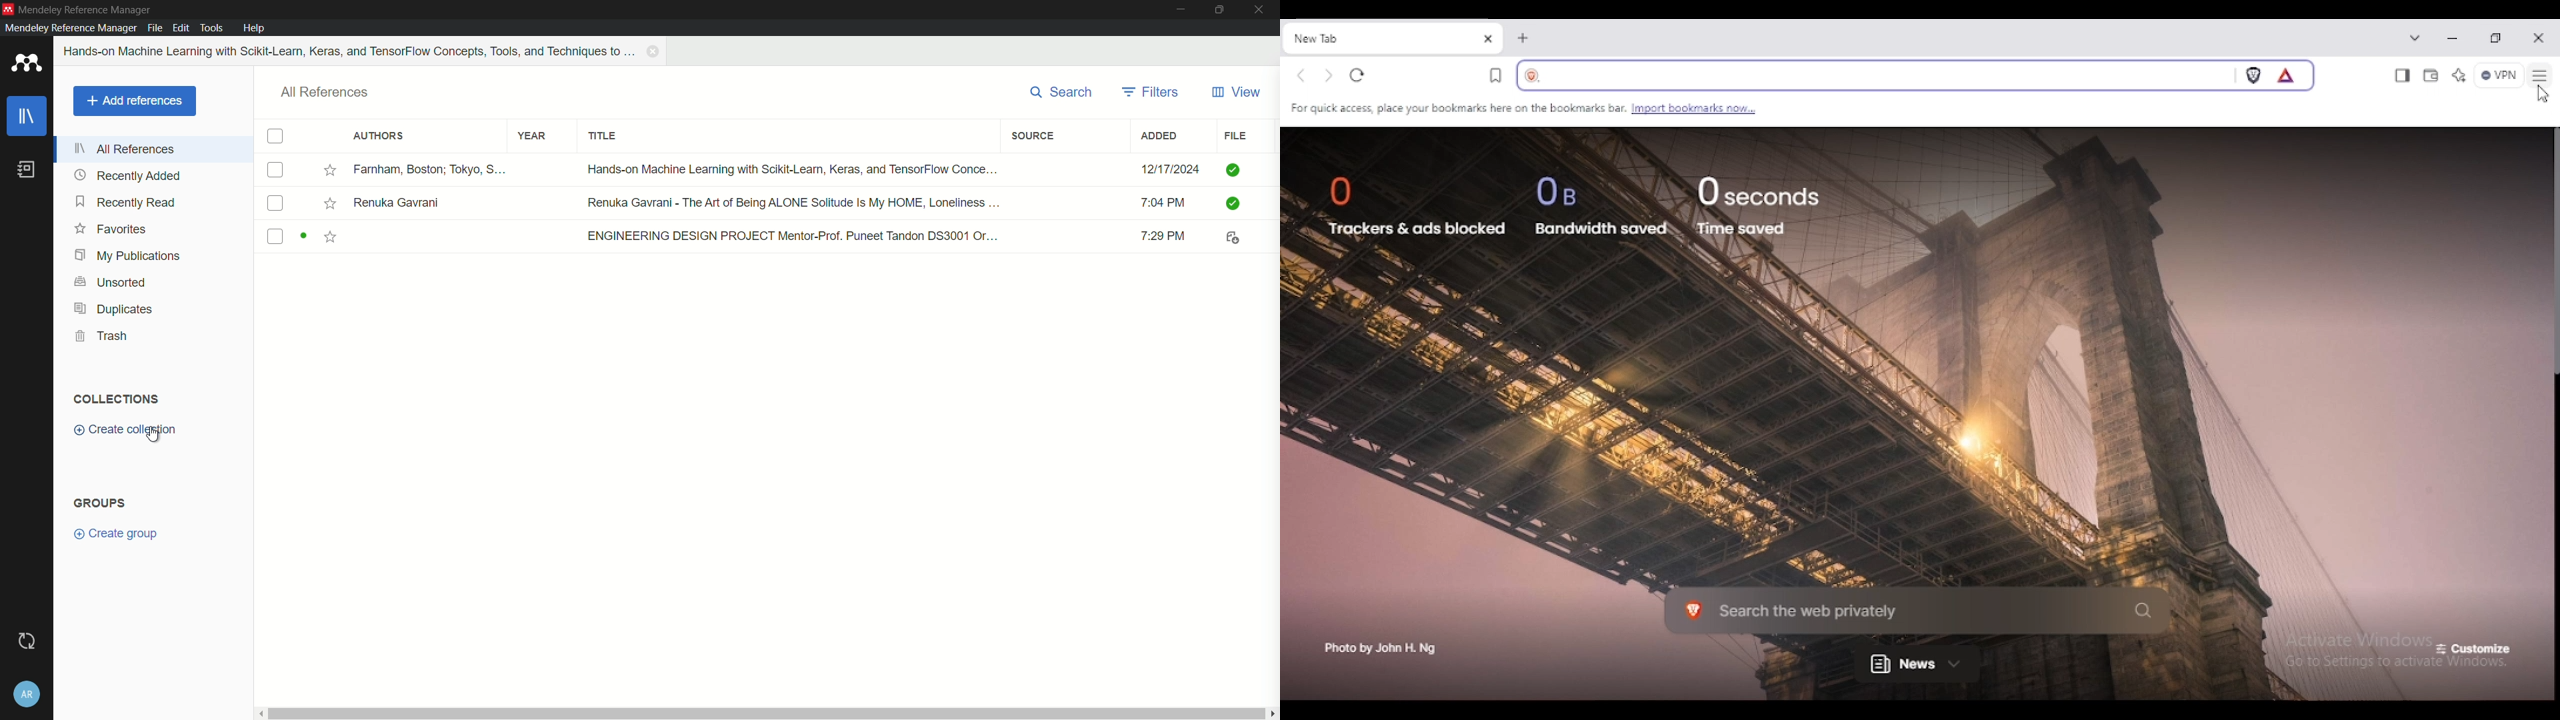  Describe the element at coordinates (255, 28) in the screenshot. I see `help menu` at that location.